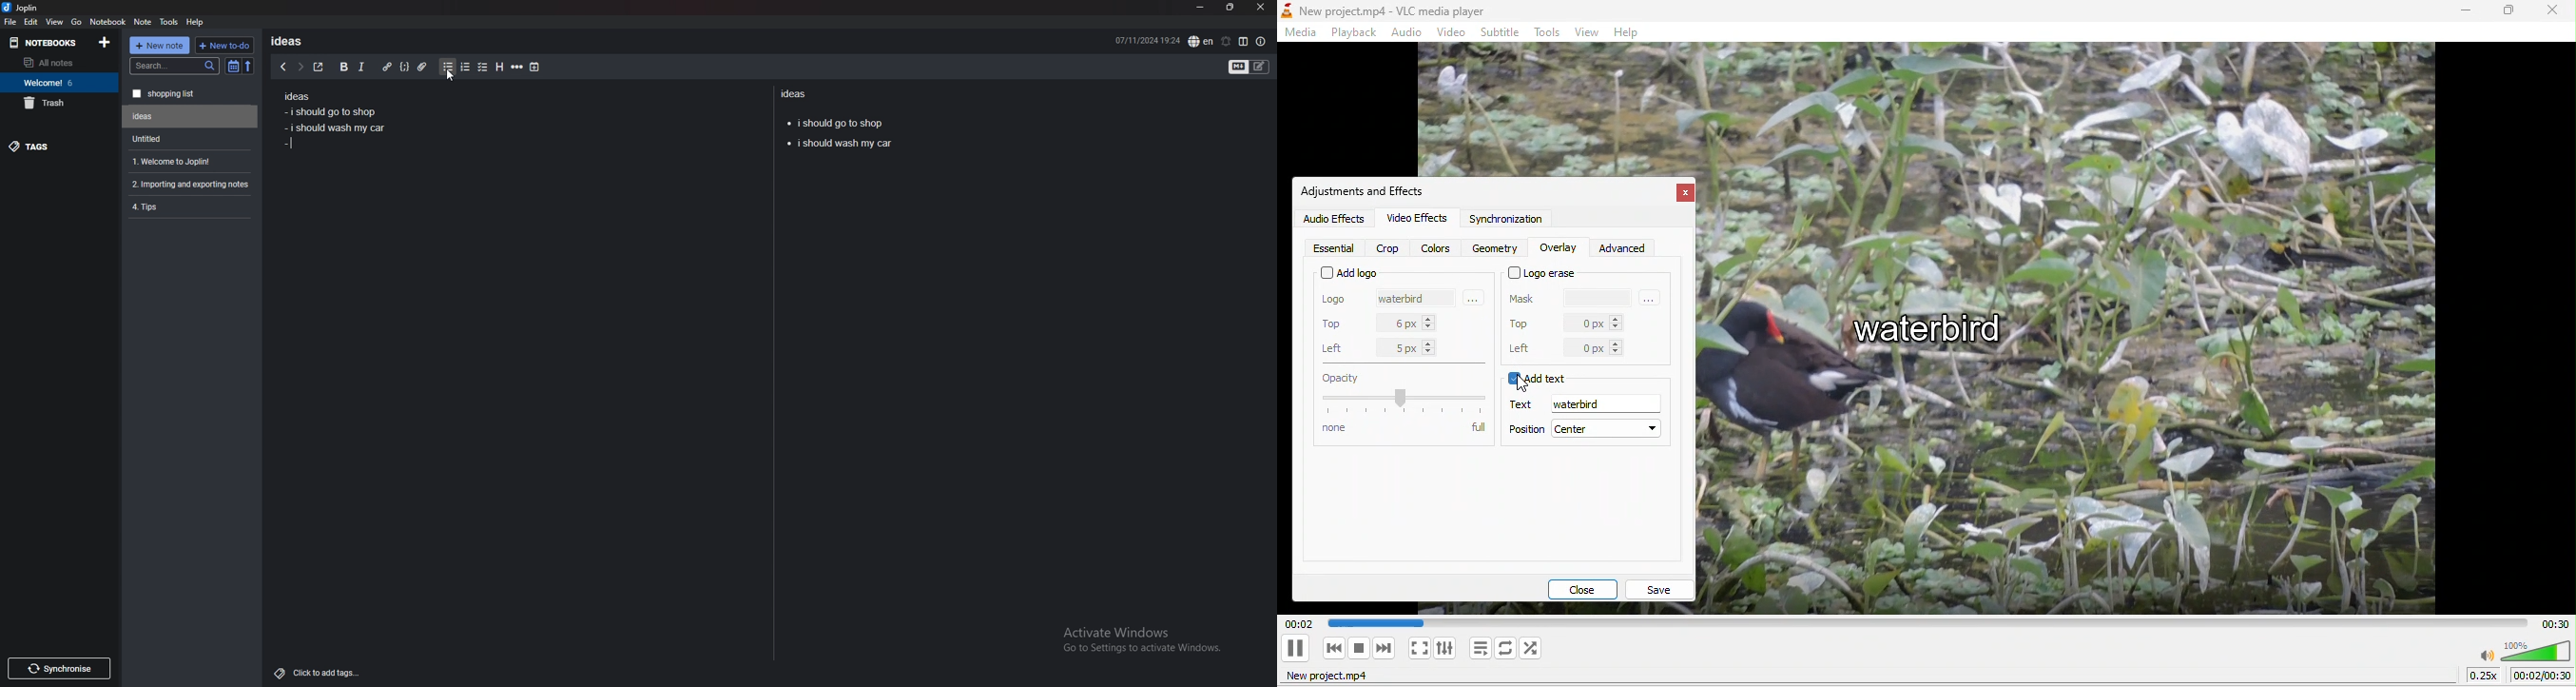 The height and width of the screenshot is (700, 2576). What do you see at coordinates (361, 67) in the screenshot?
I see `italic` at bounding box center [361, 67].